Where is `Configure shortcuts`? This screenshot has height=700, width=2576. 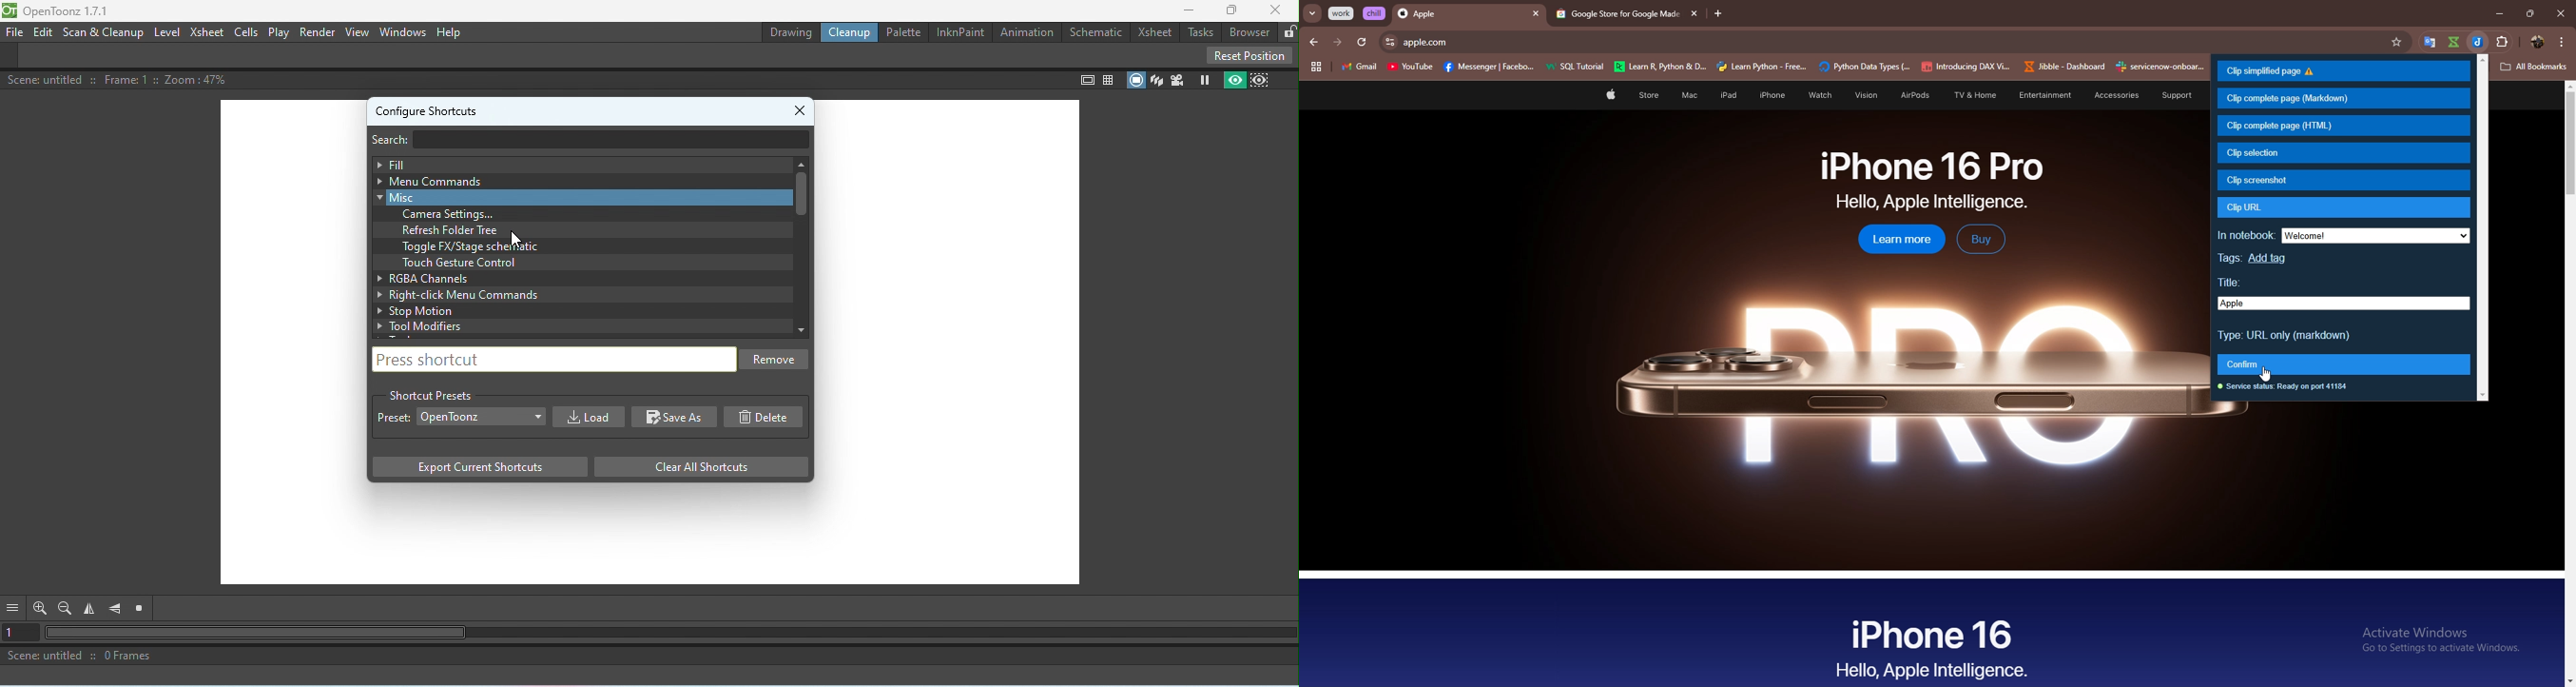 Configure shortcuts is located at coordinates (427, 108).